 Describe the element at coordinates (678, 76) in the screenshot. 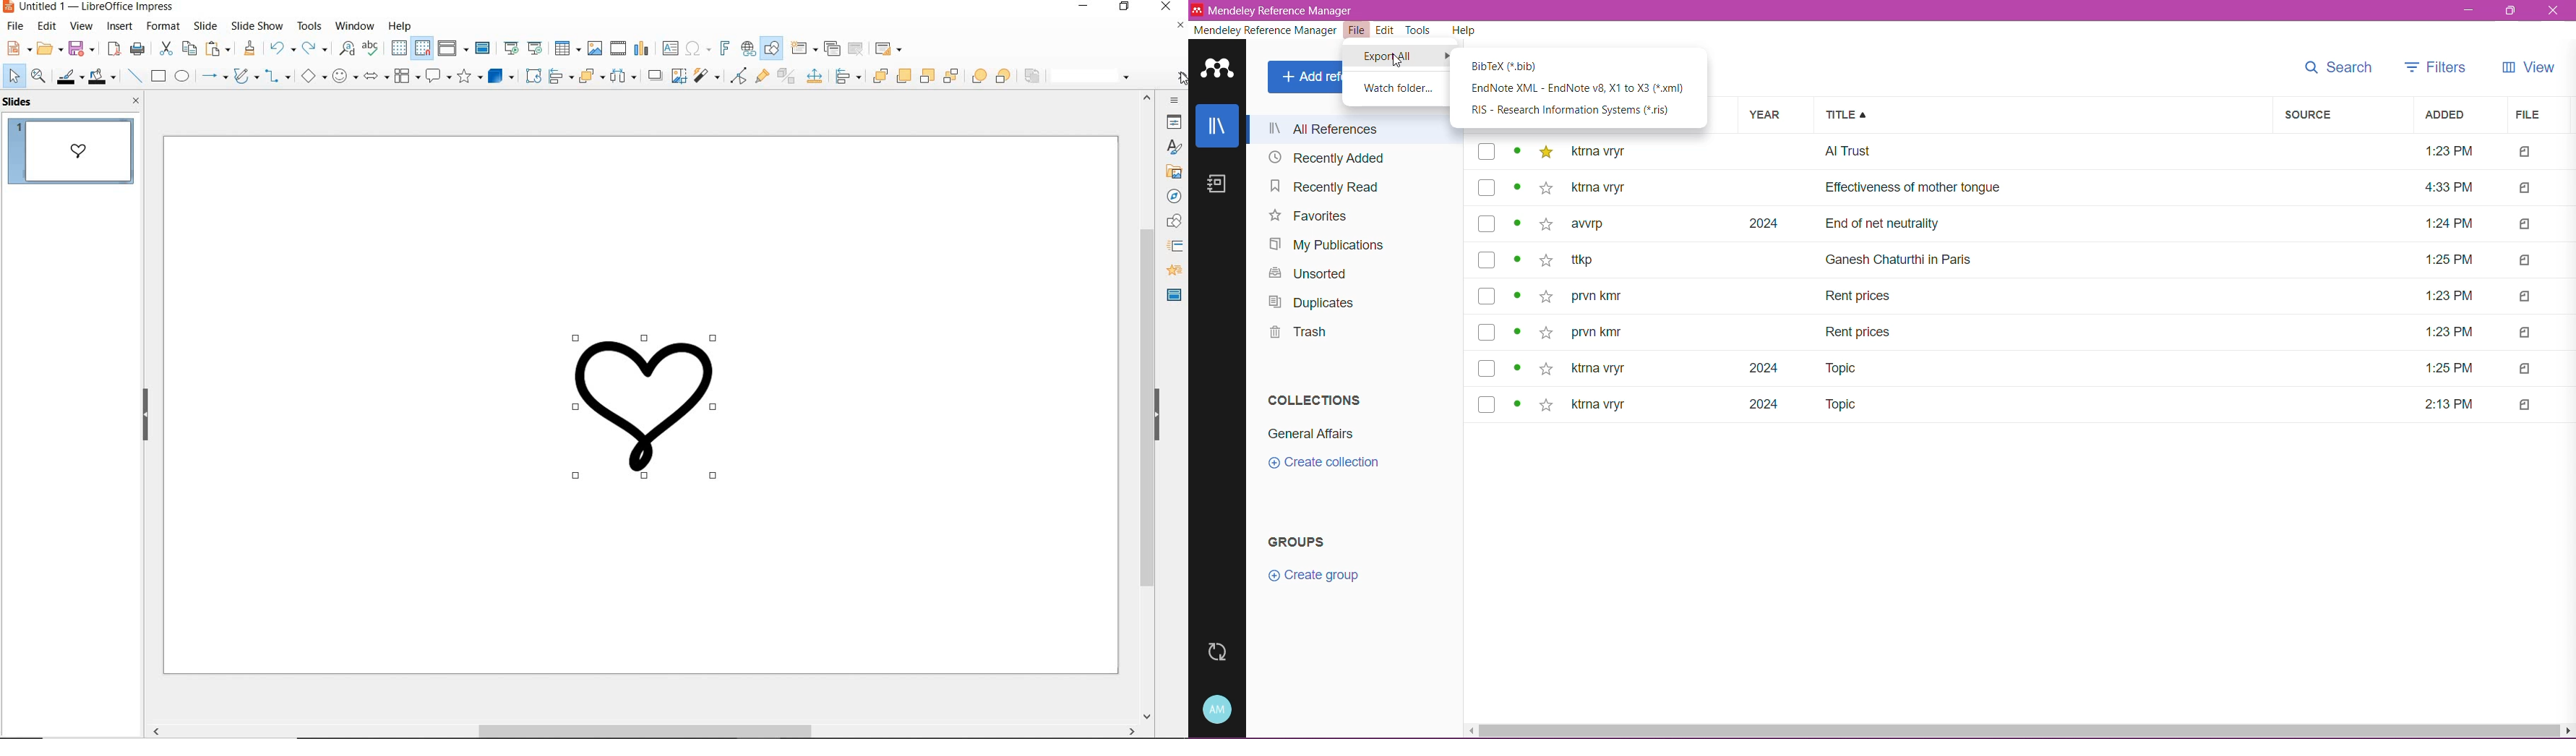

I see `crop image` at that location.